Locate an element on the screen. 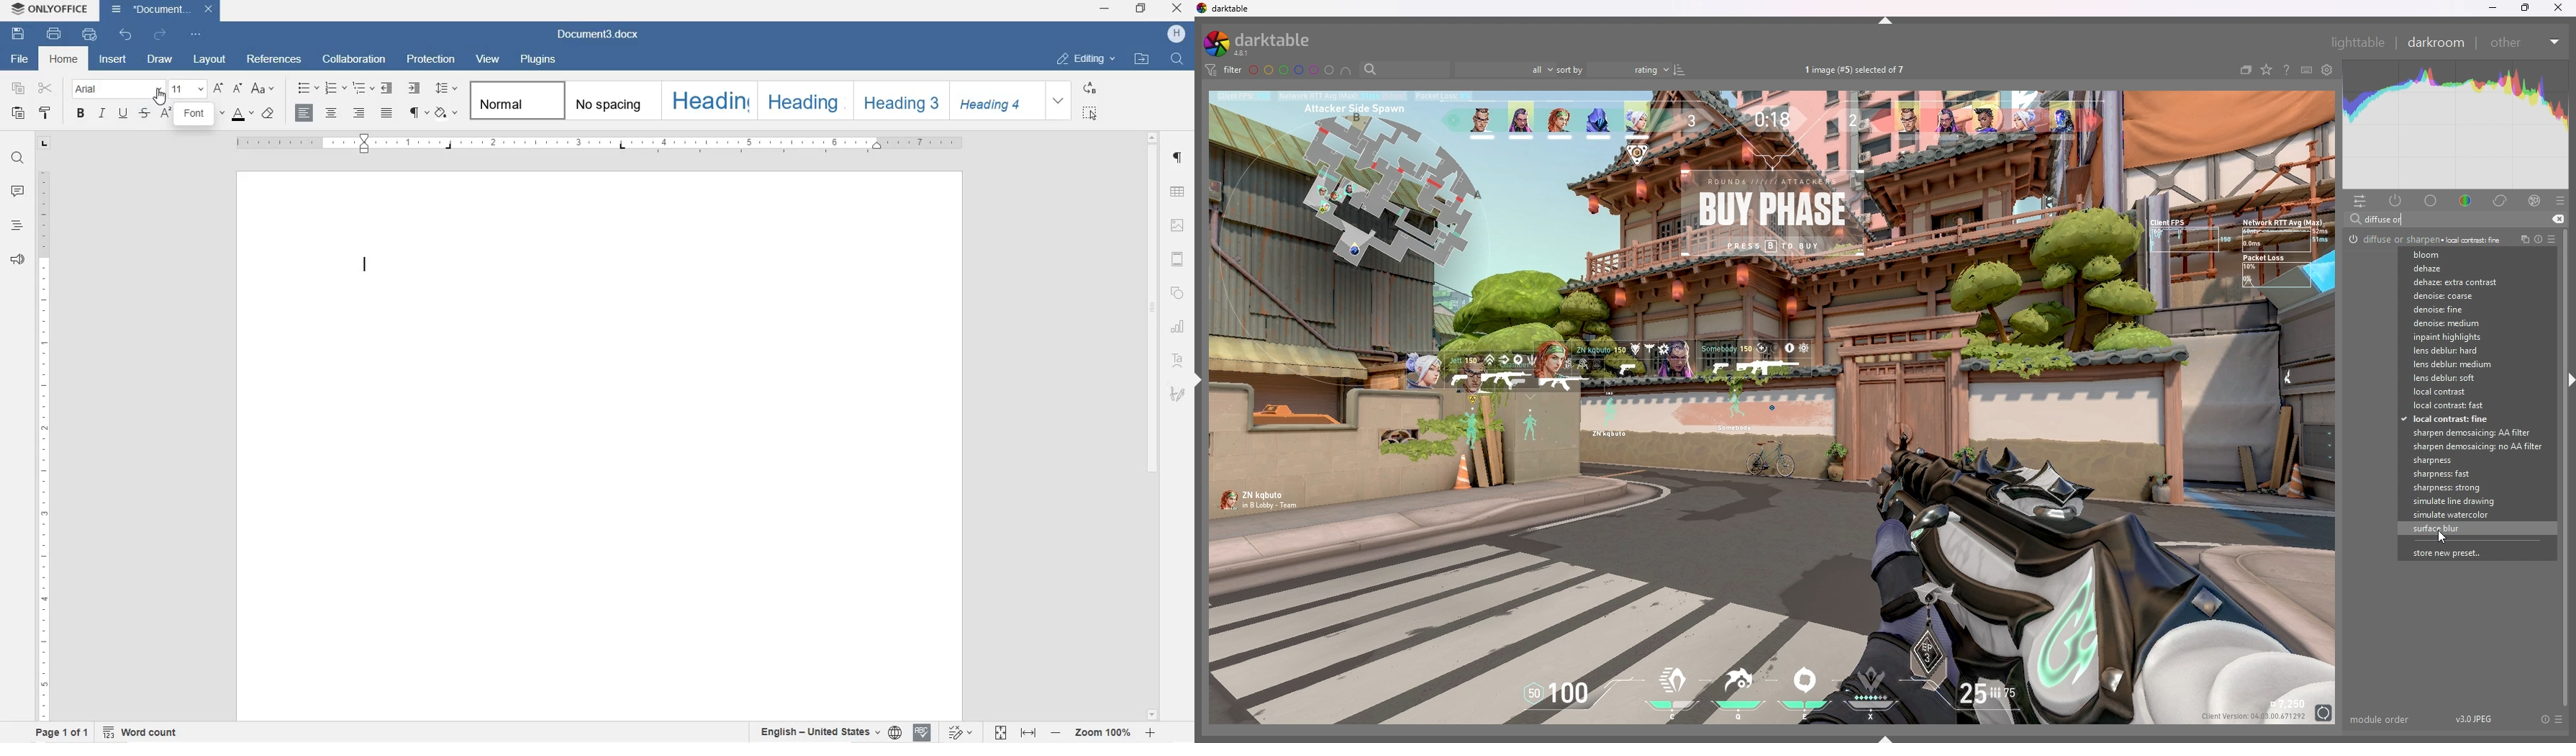 The image size is (2576, 756). HEADING 3 is located at coordinates (898, 101).